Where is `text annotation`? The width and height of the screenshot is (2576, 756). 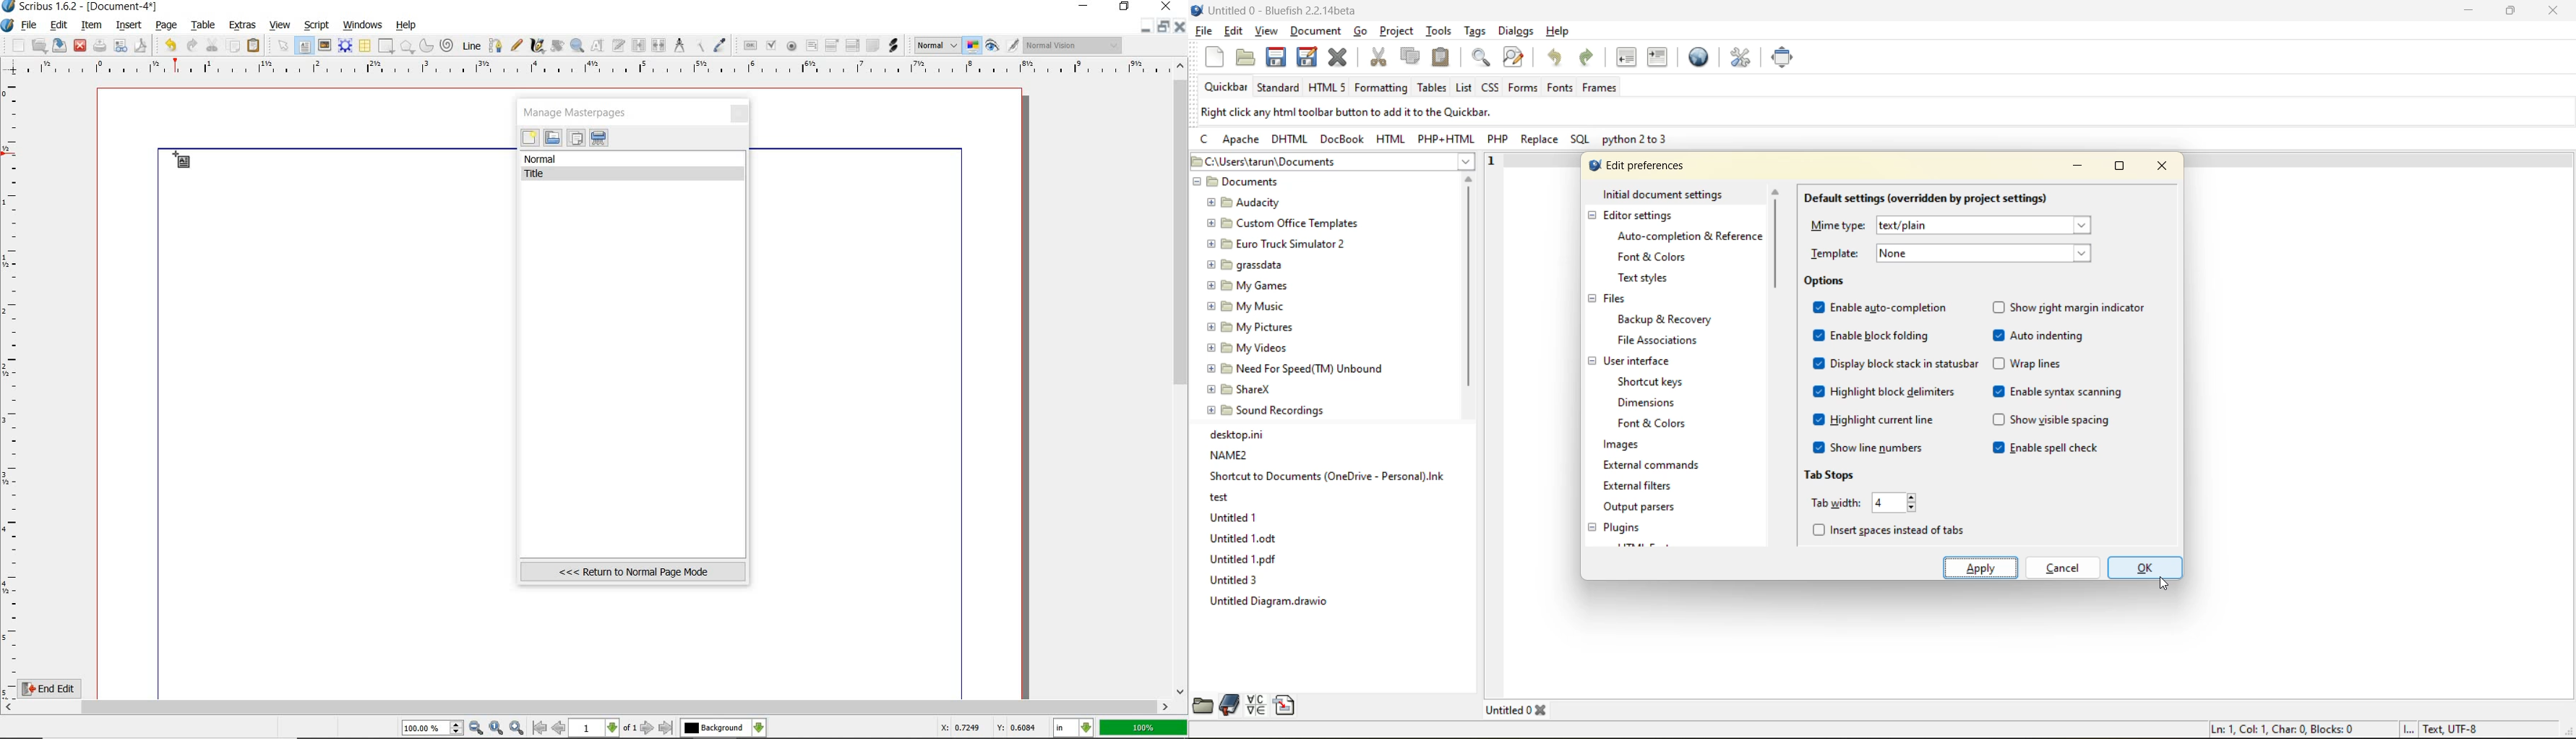
text annotation is located at coordinates (872, 46).